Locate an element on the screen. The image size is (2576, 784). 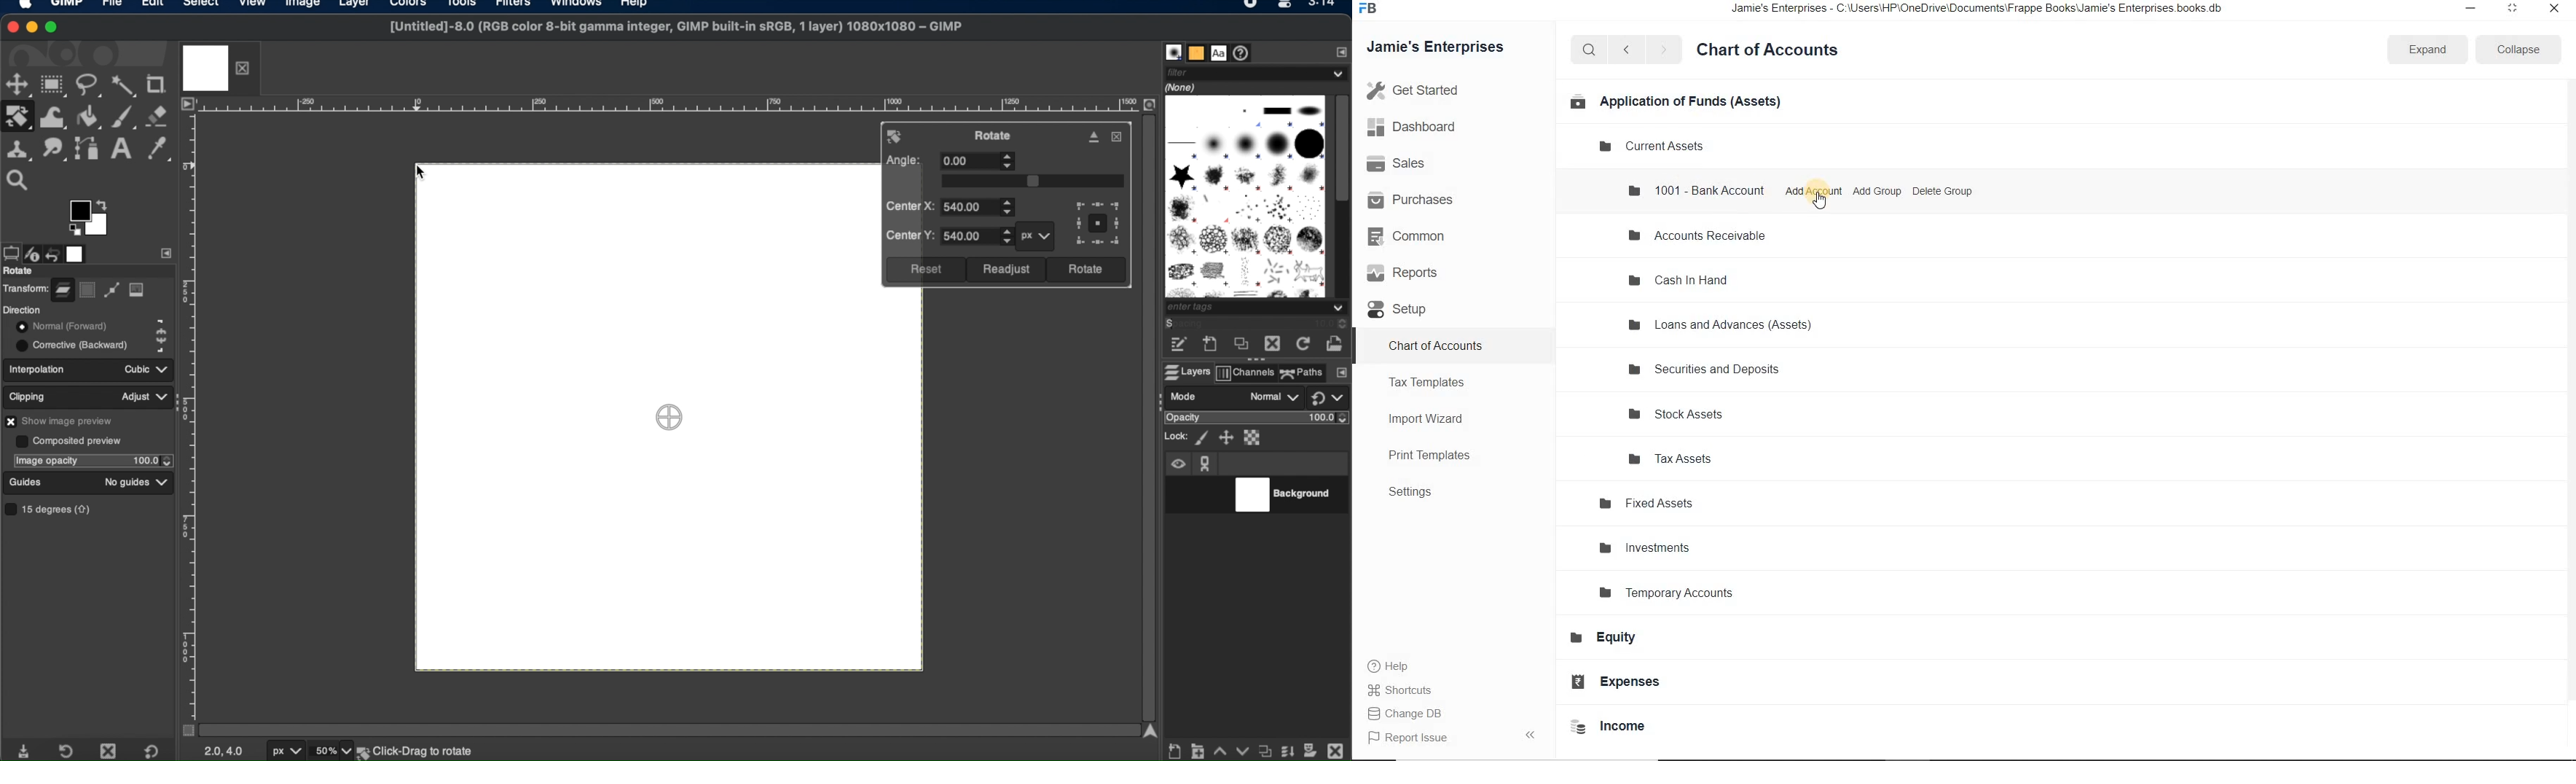
collapse is located at coordinates (2515, 50).